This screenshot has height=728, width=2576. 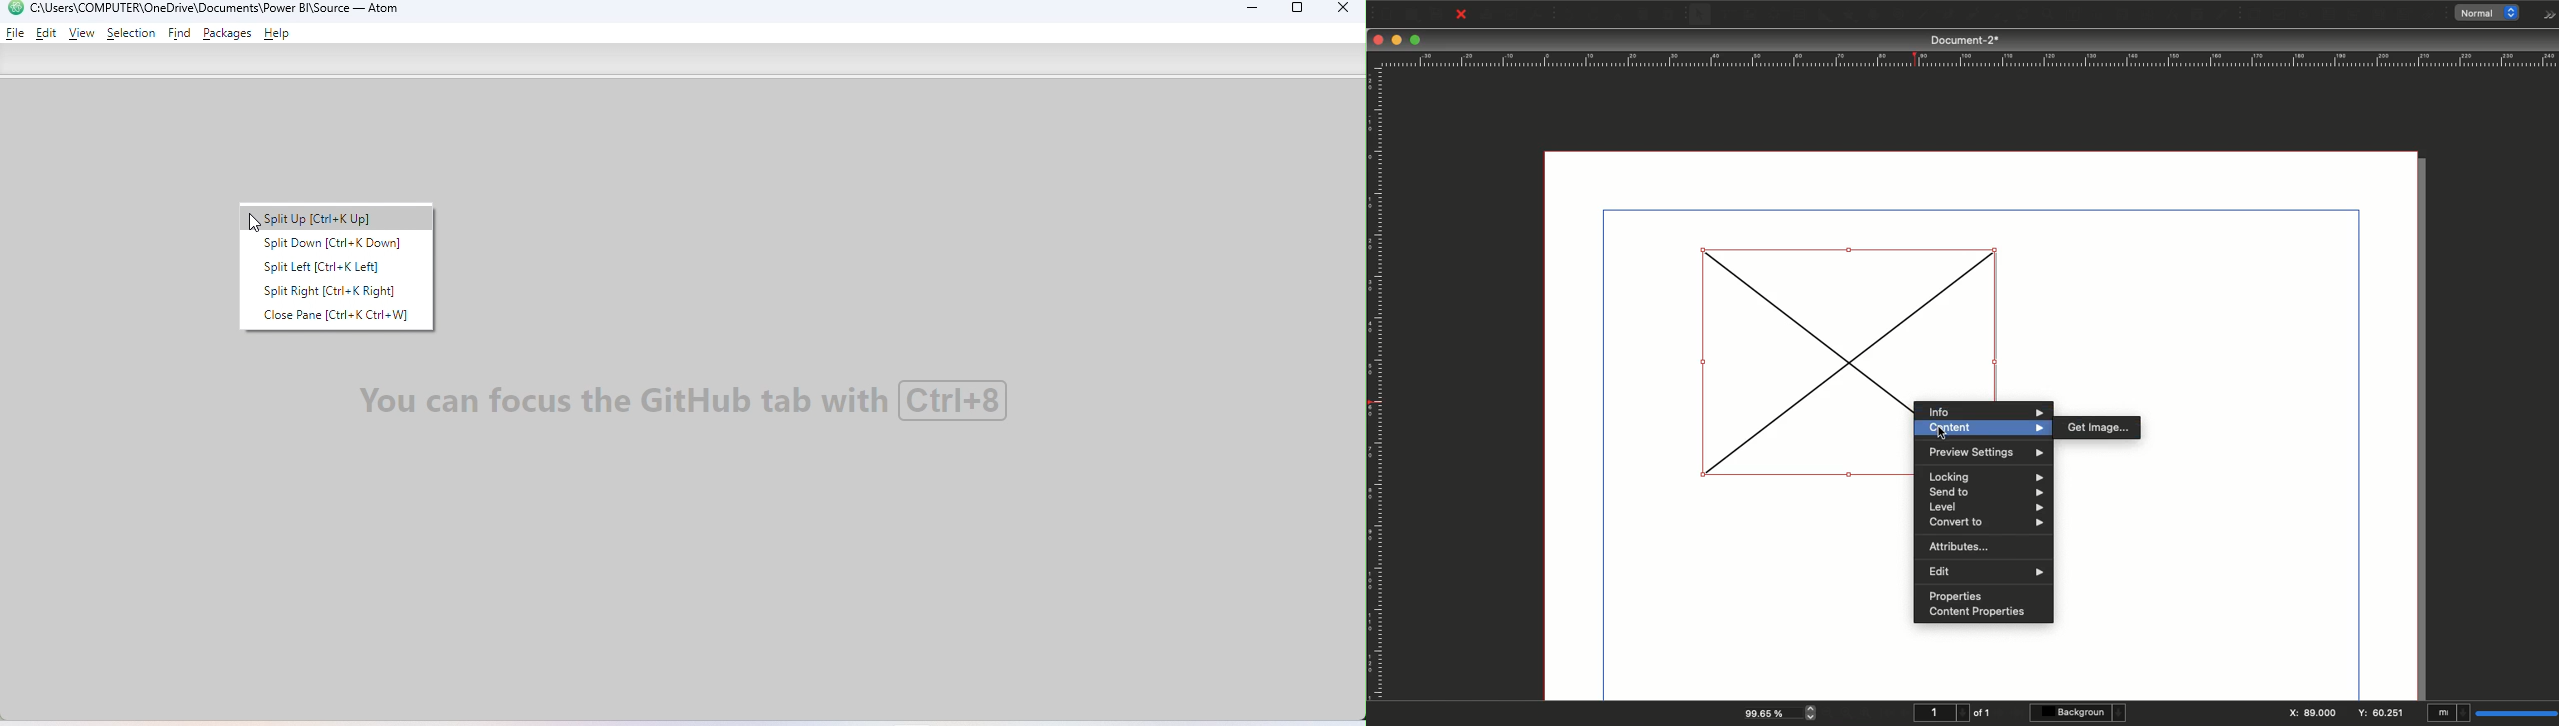 What do you see at coordinates (1962, 545) in the screenshot?
I see `Attributes` at bounding box center [1962, 545].